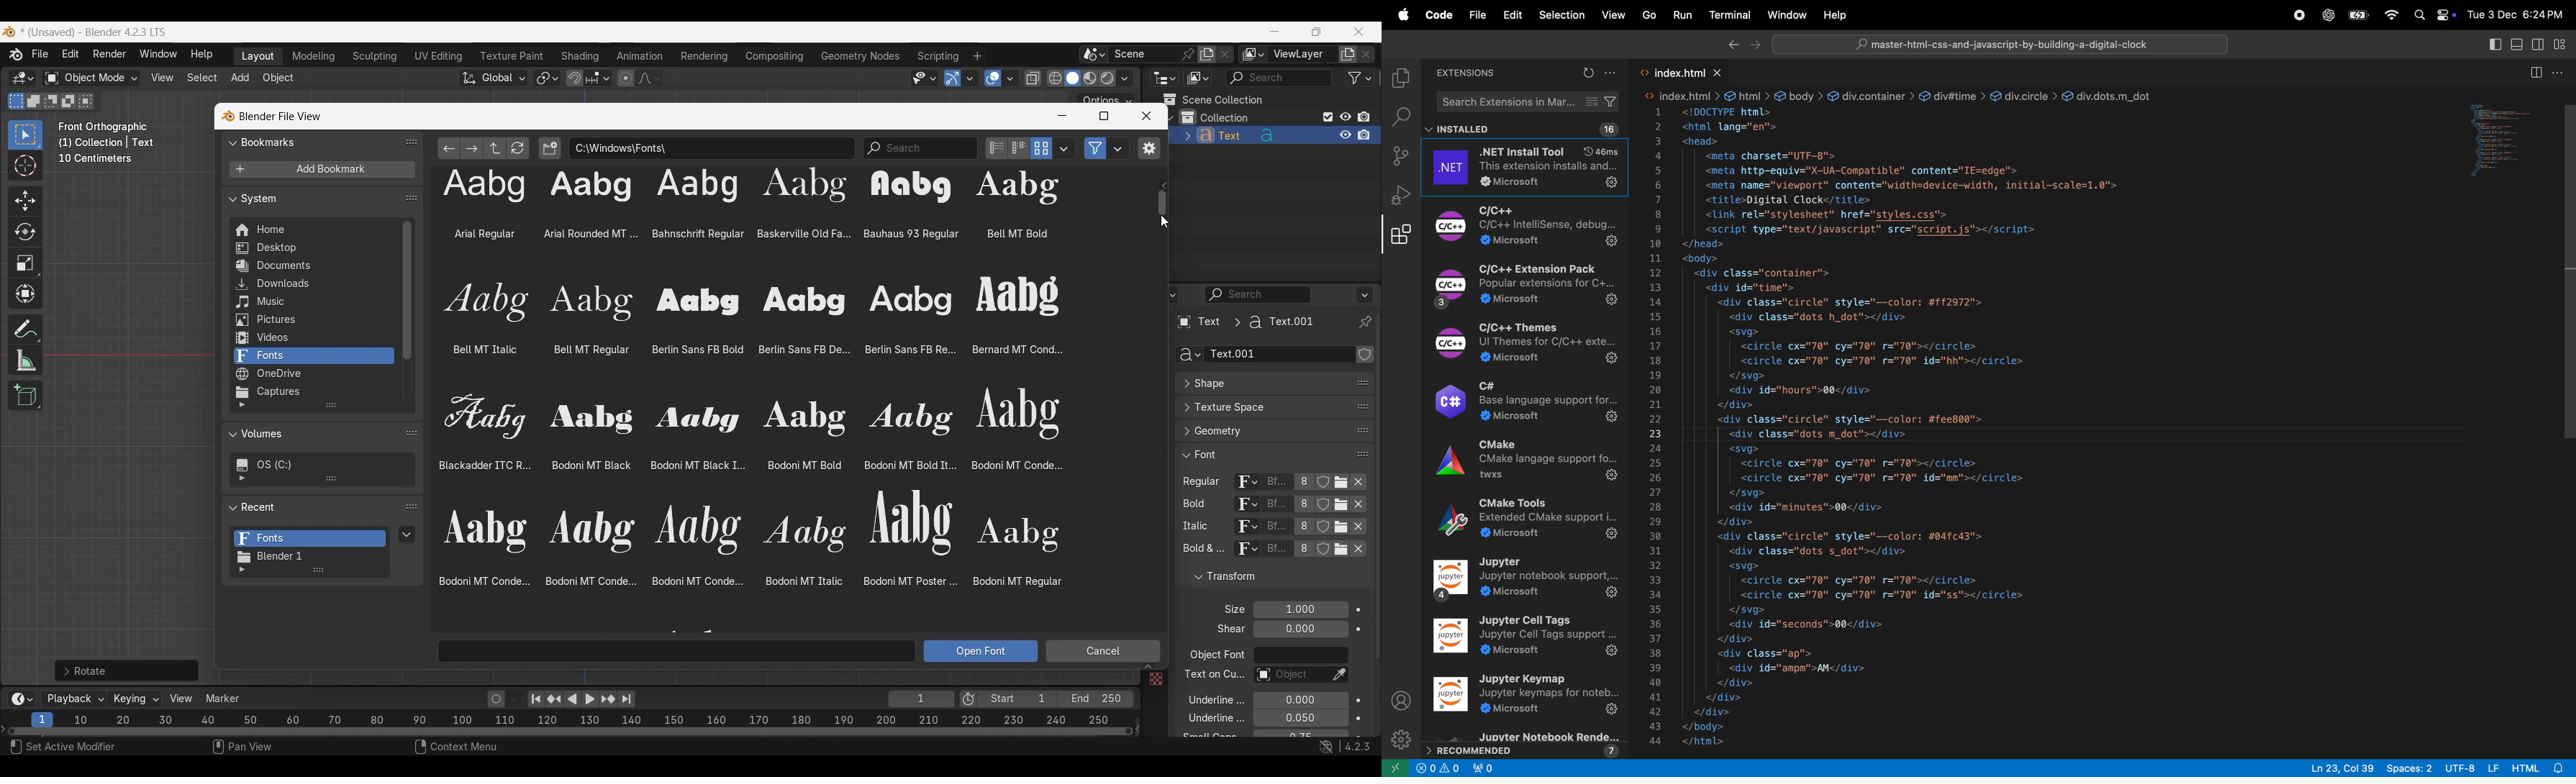 The width and height of the screenshot is (2576, 784). Describe the element at coordinates (1302, 483) in the screenshot. I see `Display number of users of this data for respective attribute` at that location.